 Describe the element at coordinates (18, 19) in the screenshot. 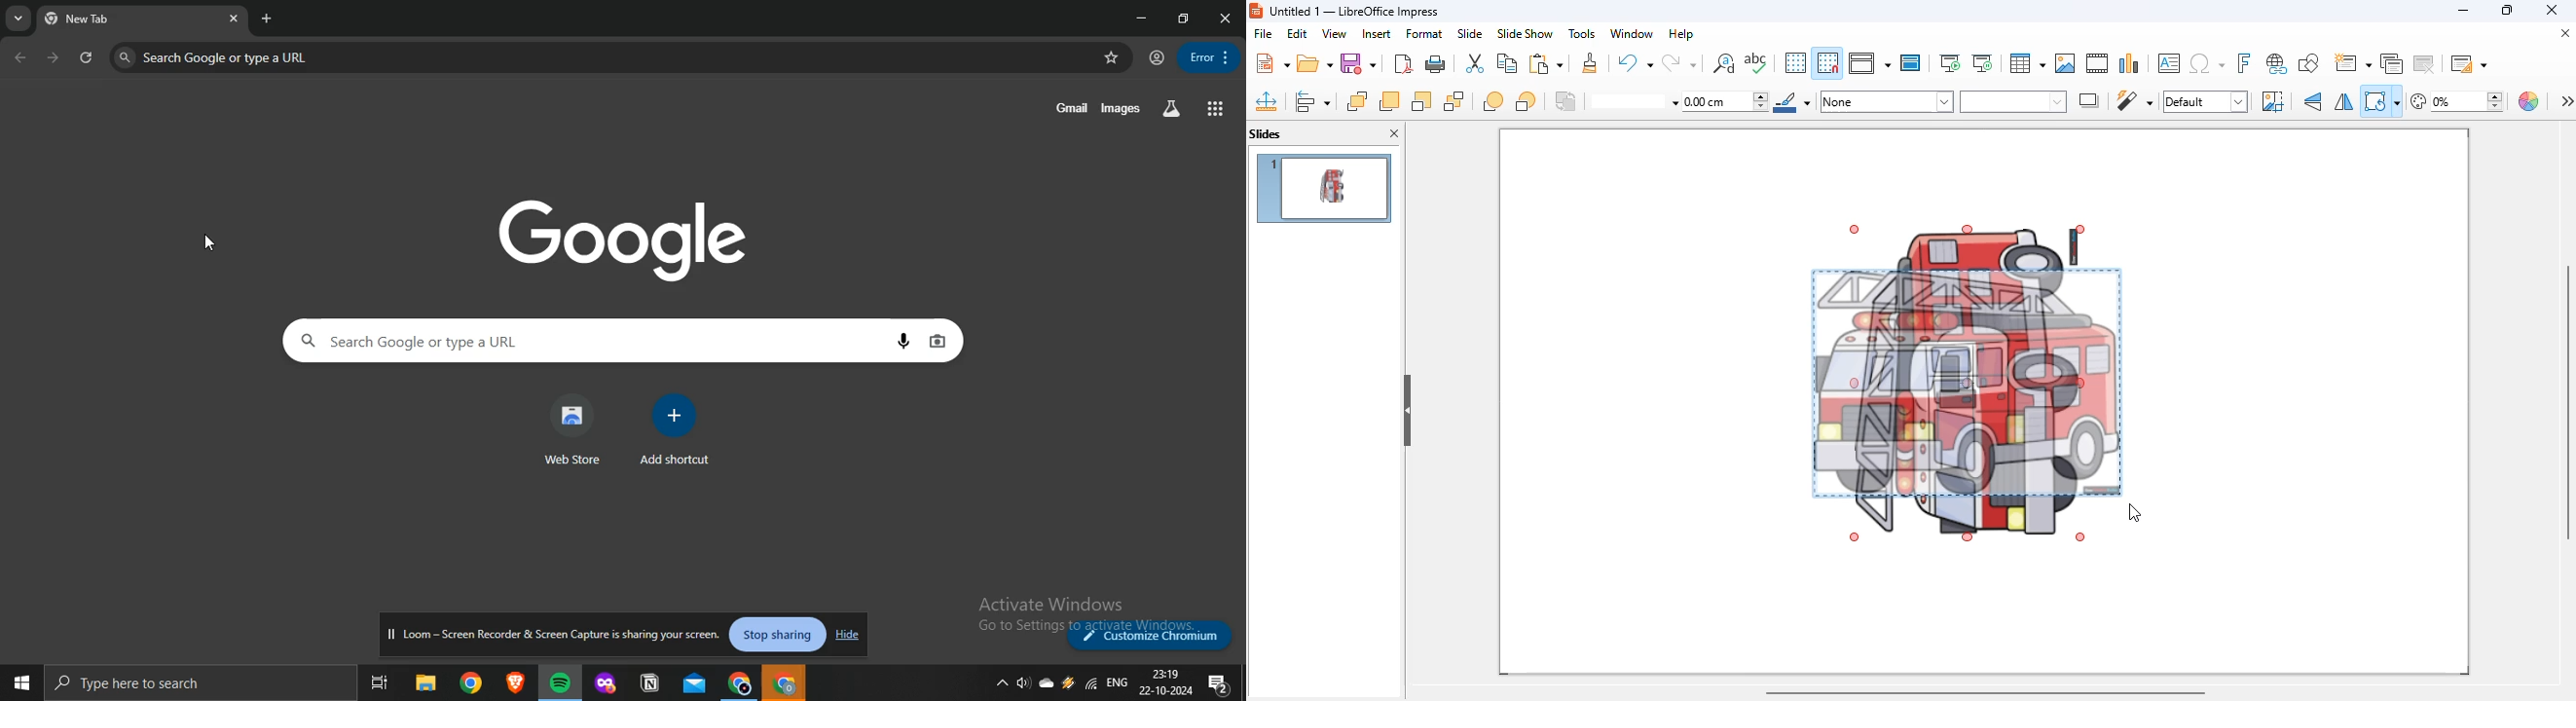

I see `search tabs` at that location.